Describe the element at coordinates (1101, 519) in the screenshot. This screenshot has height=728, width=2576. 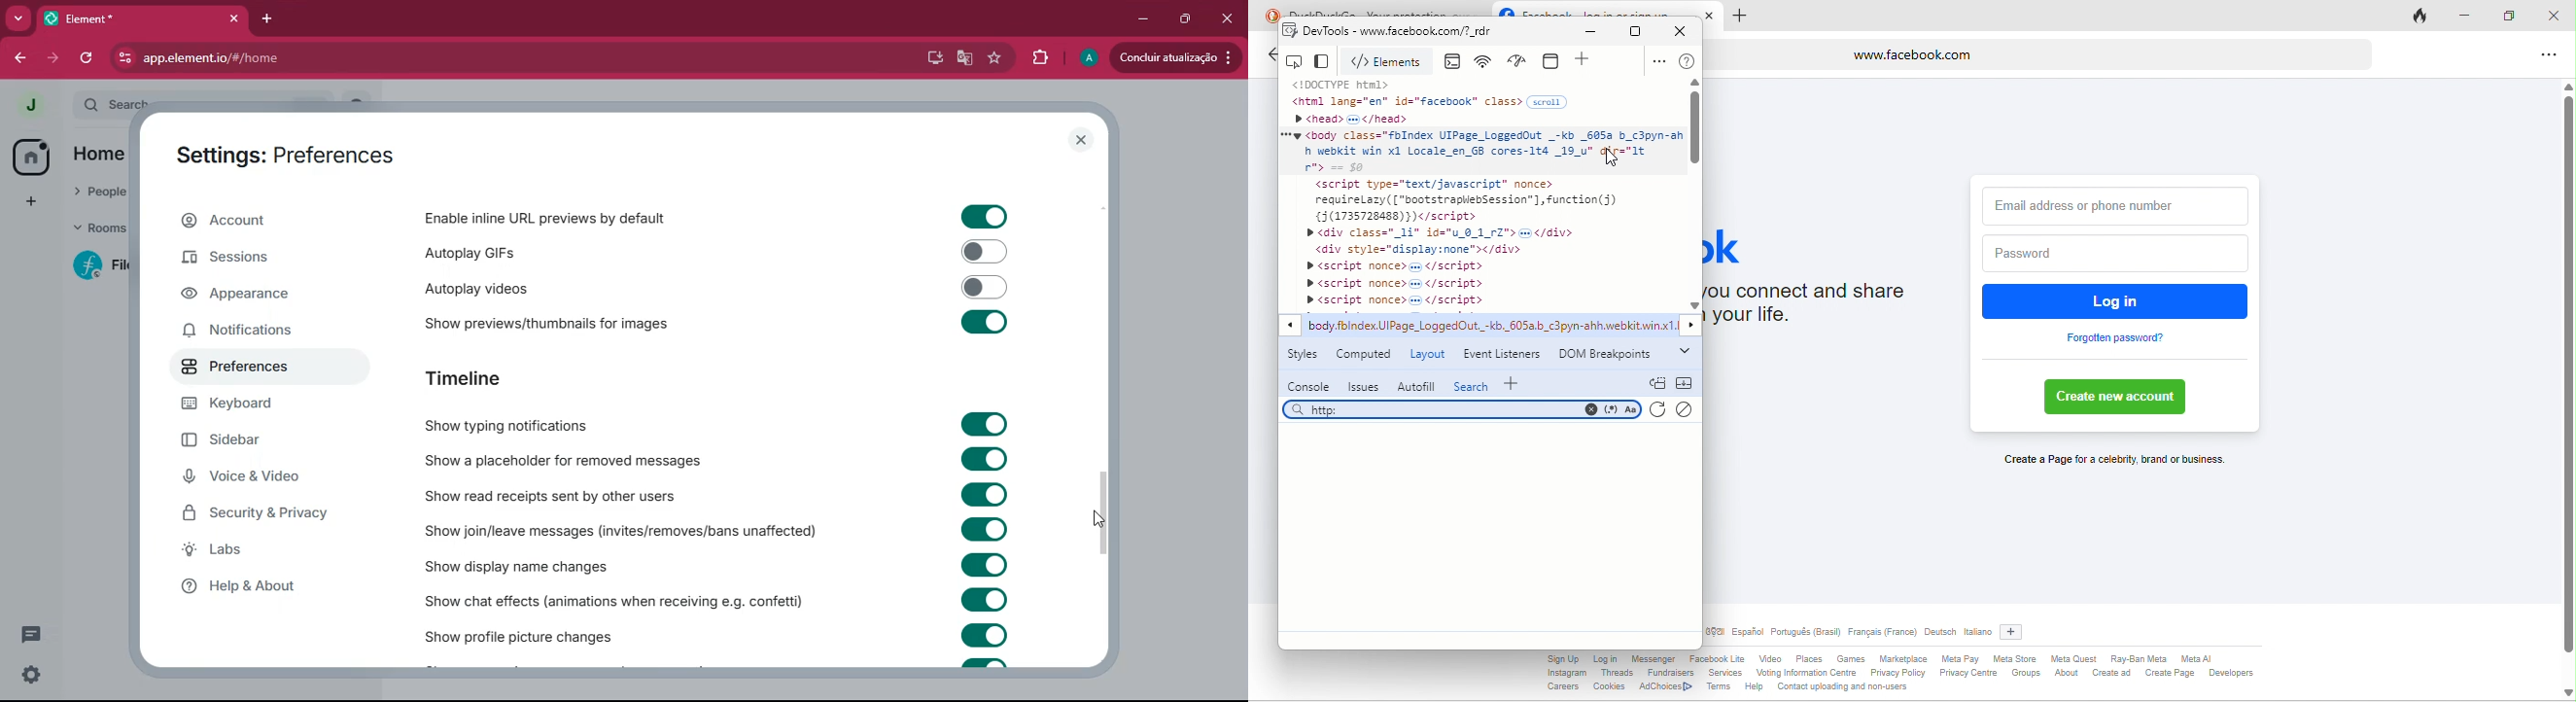
I see `mouse up` at that location.